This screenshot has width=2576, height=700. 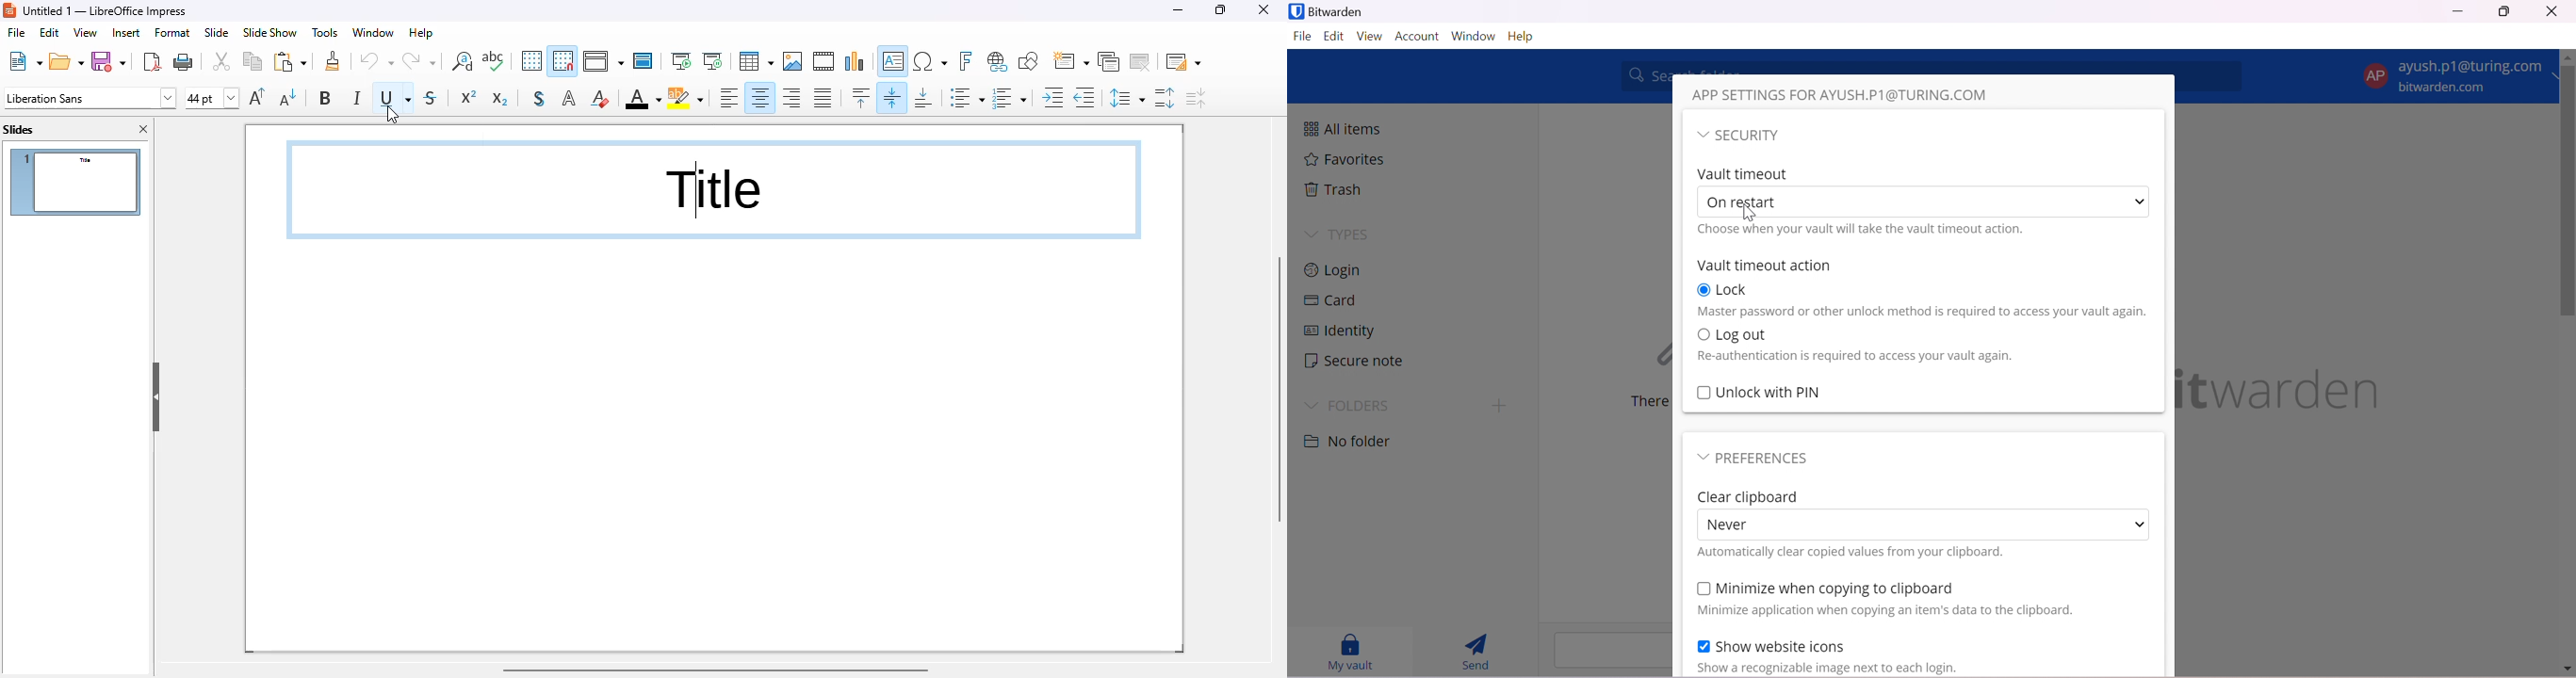 I want to click on Master password or other method is required to access vault again., so click(x=1922, y=312).